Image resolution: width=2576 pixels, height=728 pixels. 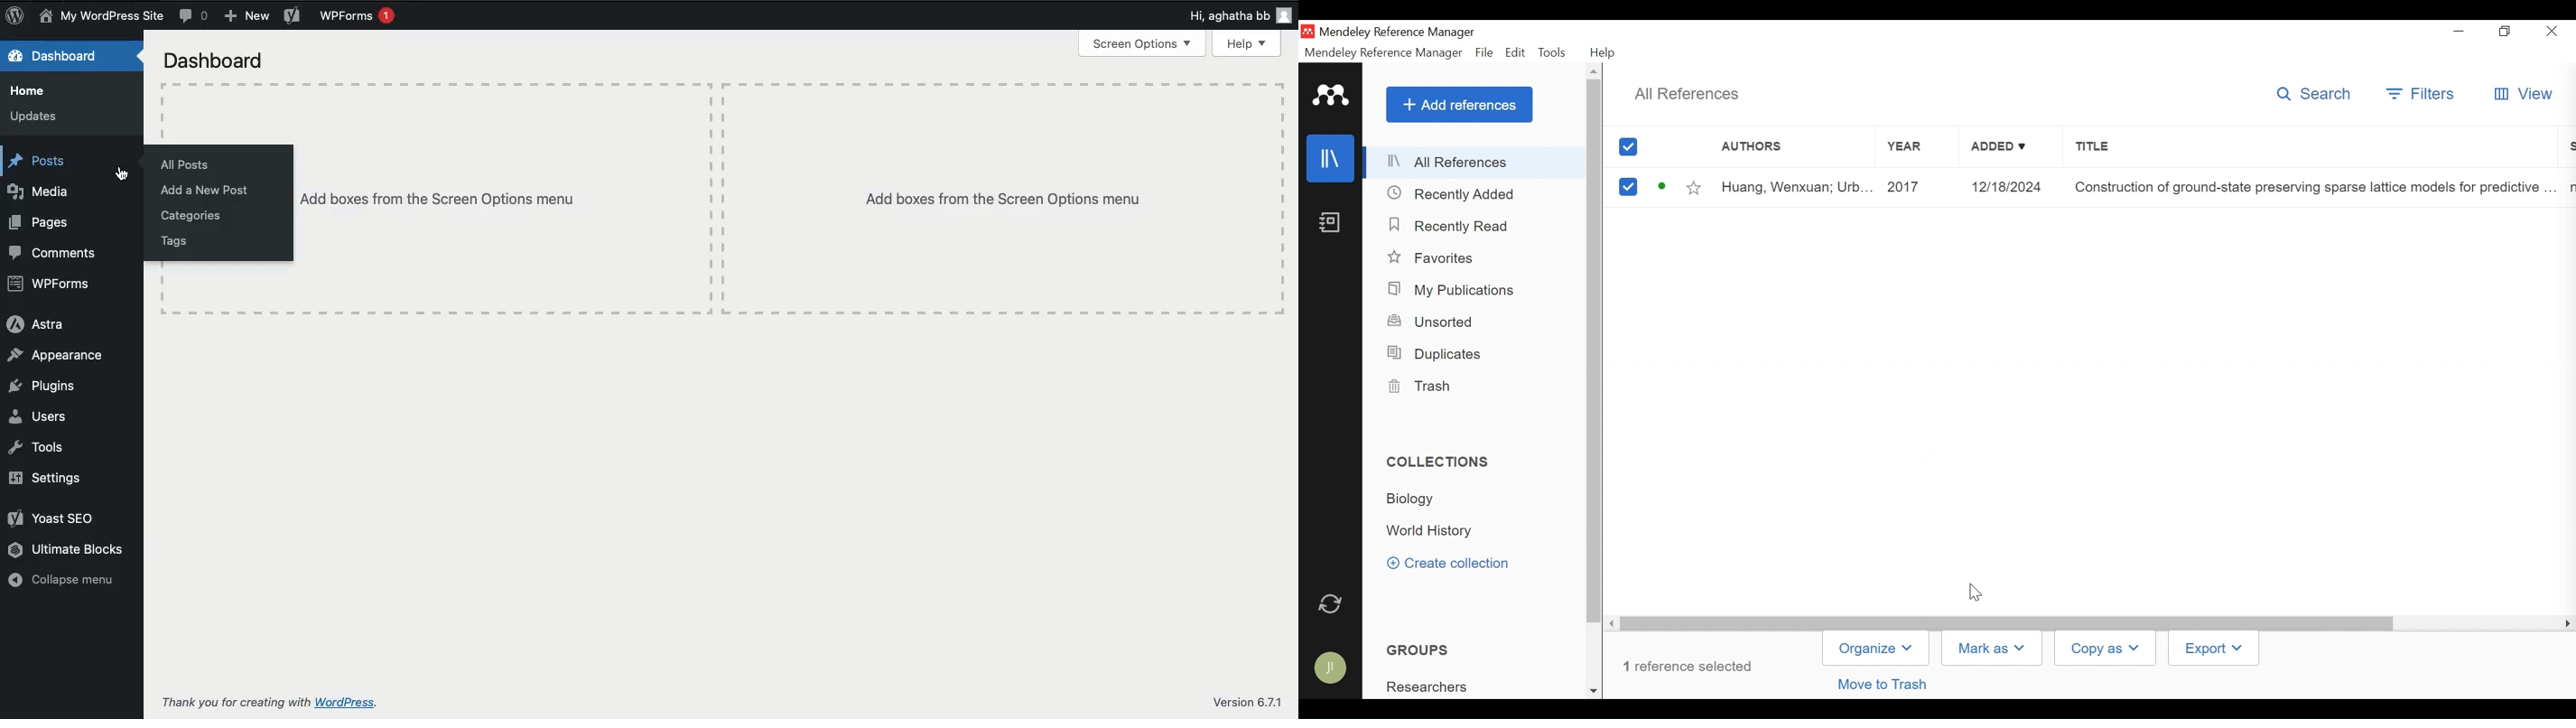 What do you see at coordinates (1404, 32) in the screenshot?
I see `Mendeley Reference Manager` at bounding box center [1404, 32].